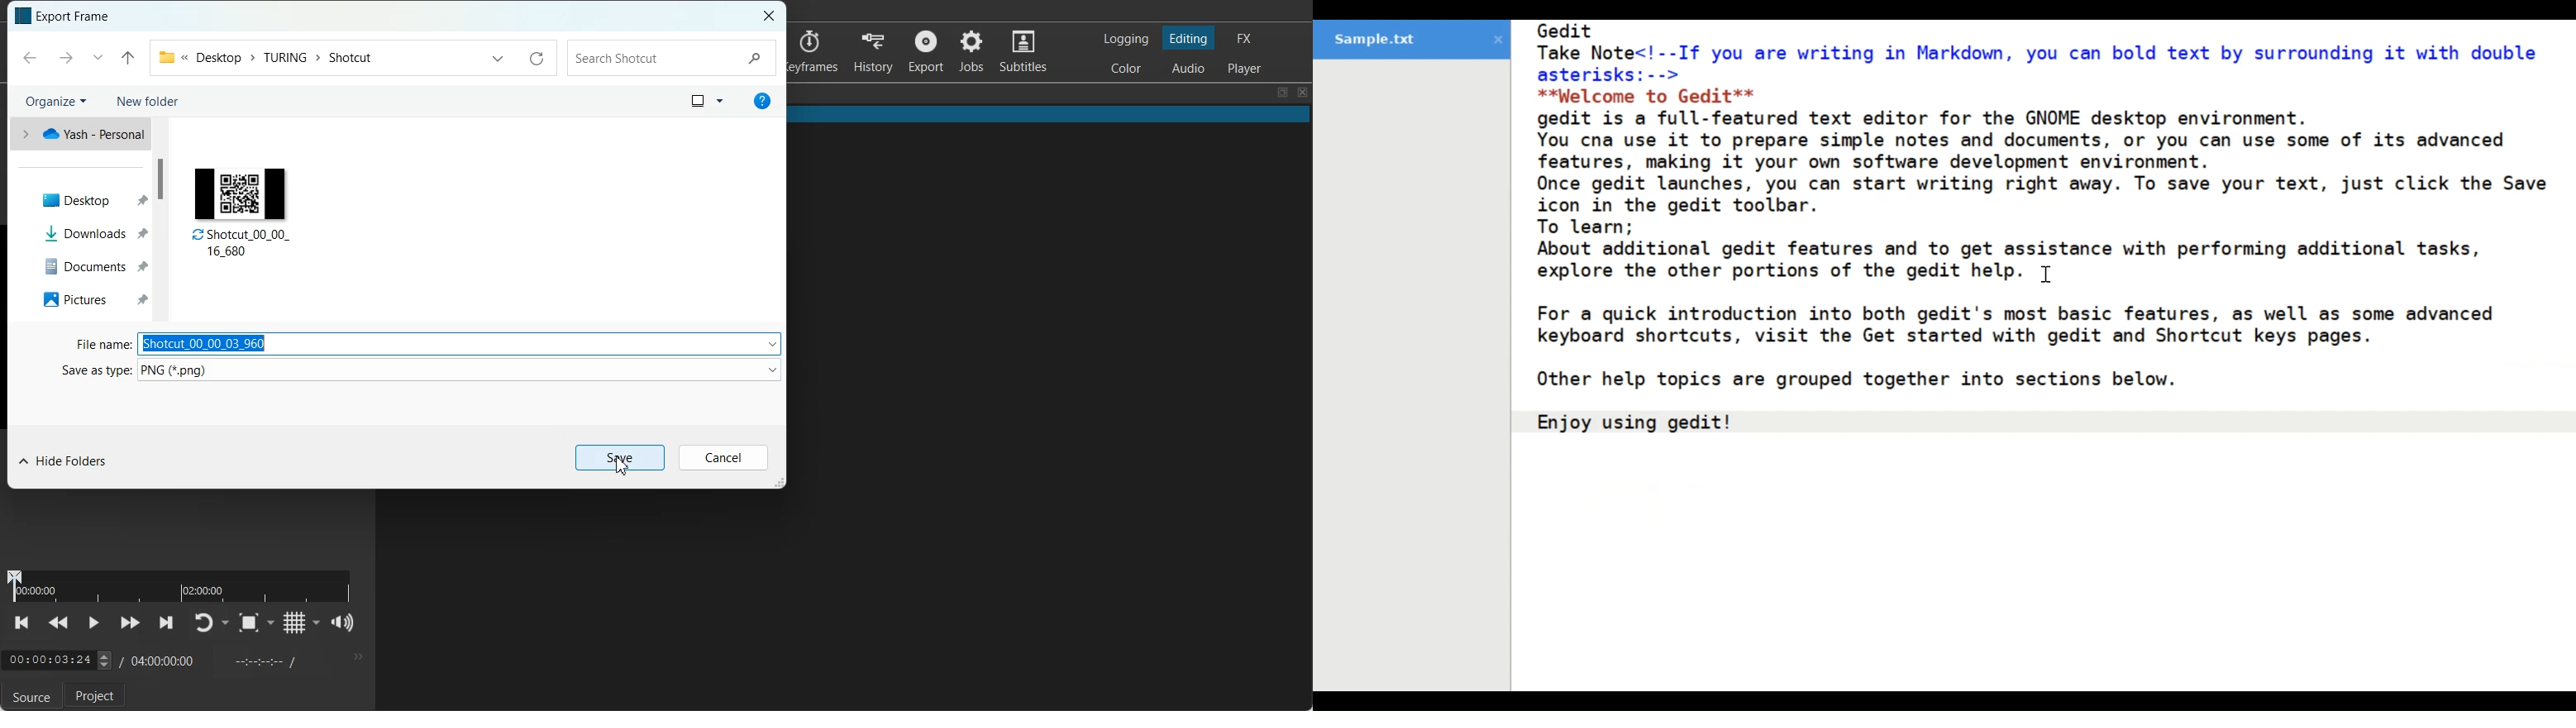  I want to click on File Name, so click(98, 344).